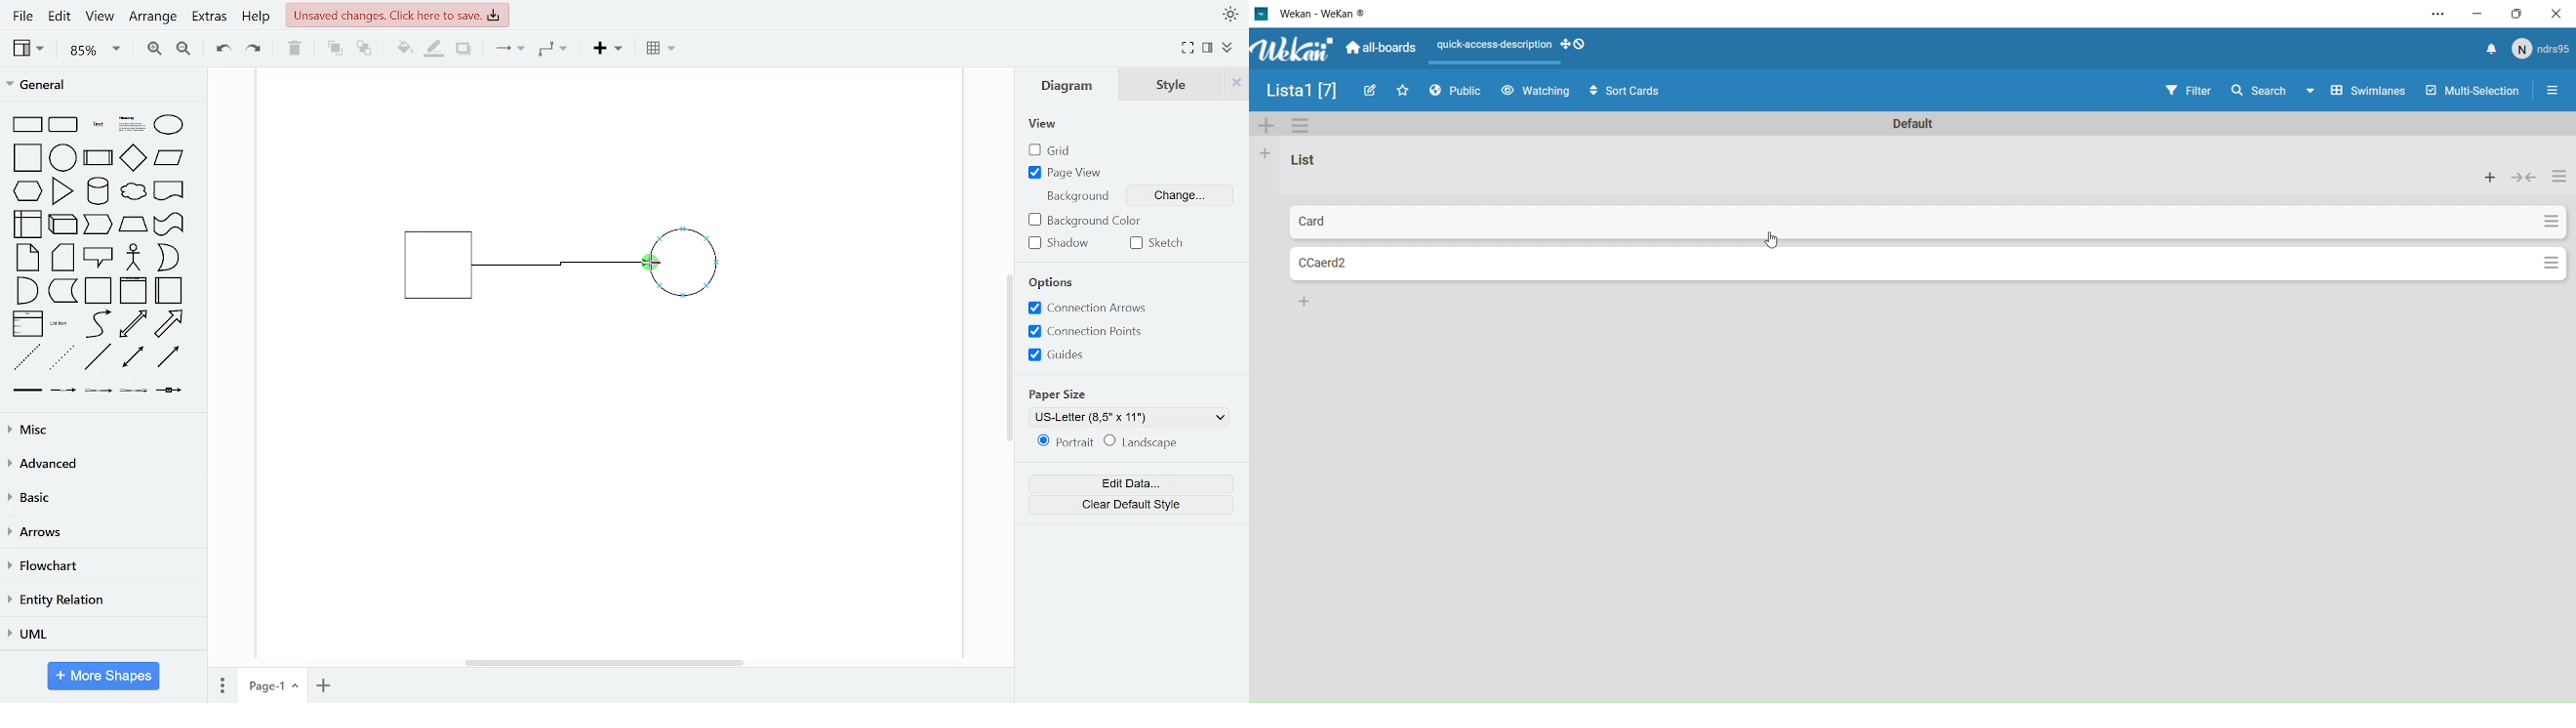 The width and height of the screenshot is (2576, 728). What do you see at coordinates (433, 49) in the screenshot?
I see `fill line` at bounding box center [433, 49].